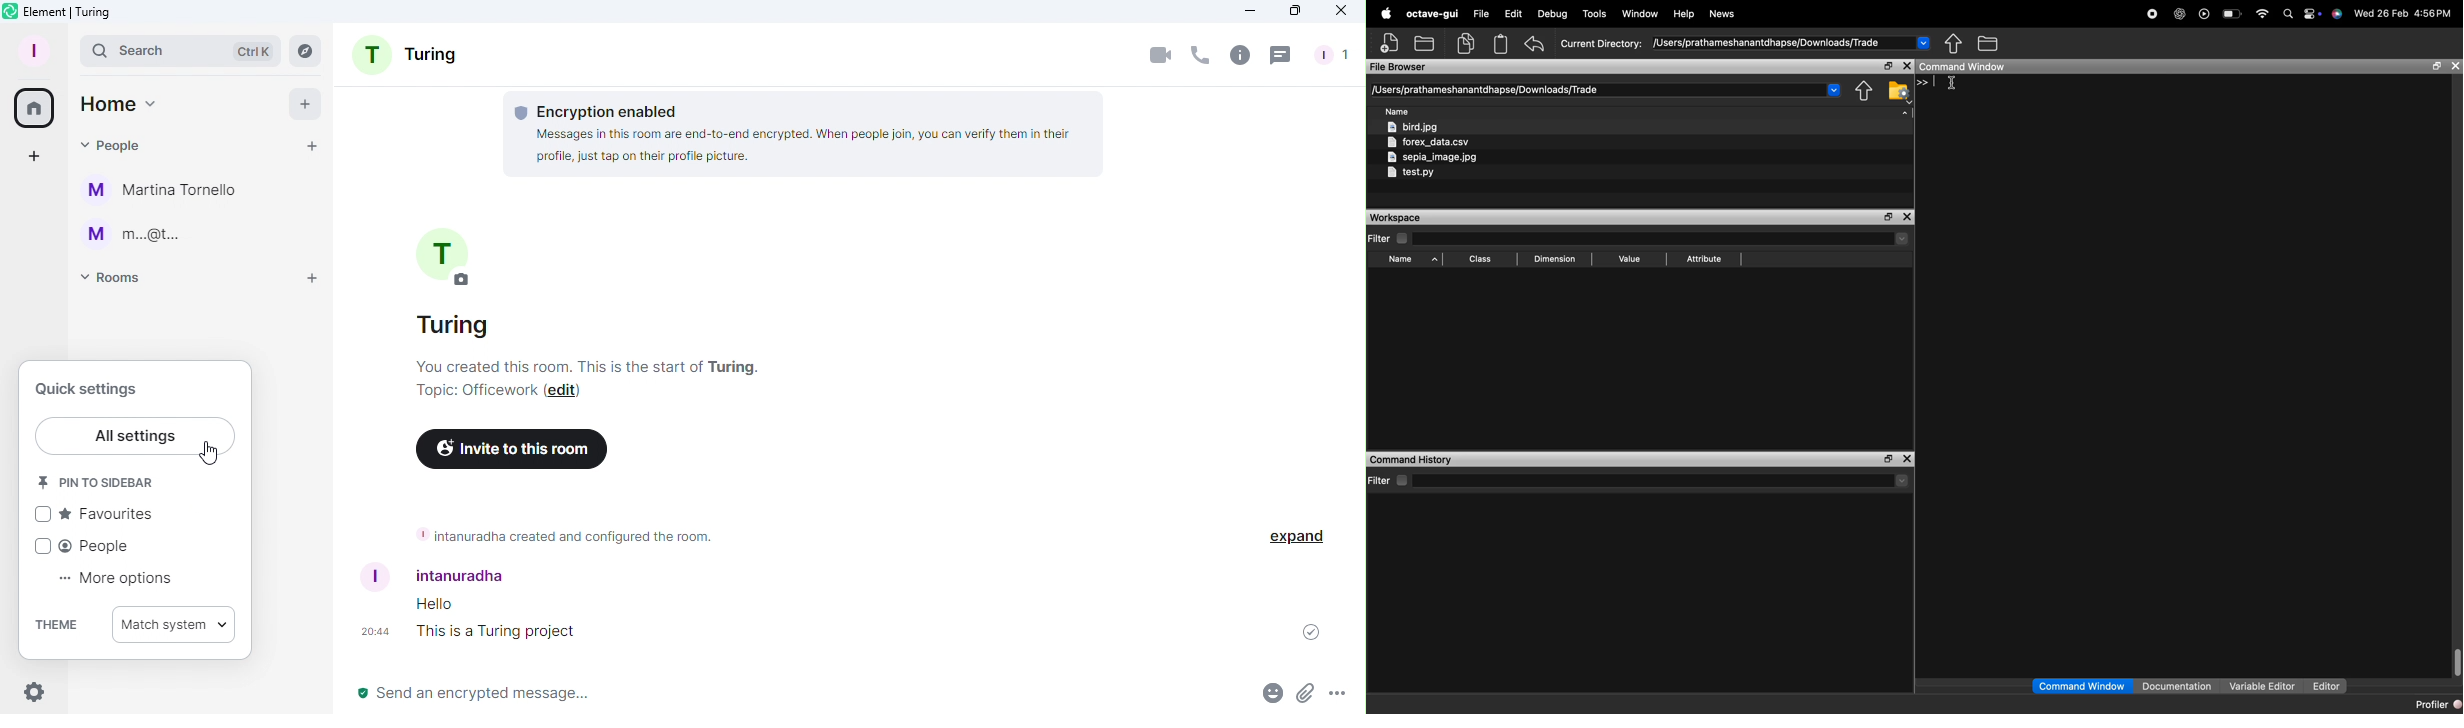 The image size is (2464, 728). What do you see at coordinates (1298, 537) in the screenshot?
I see `Expand` at bounding box center [1298, 537].